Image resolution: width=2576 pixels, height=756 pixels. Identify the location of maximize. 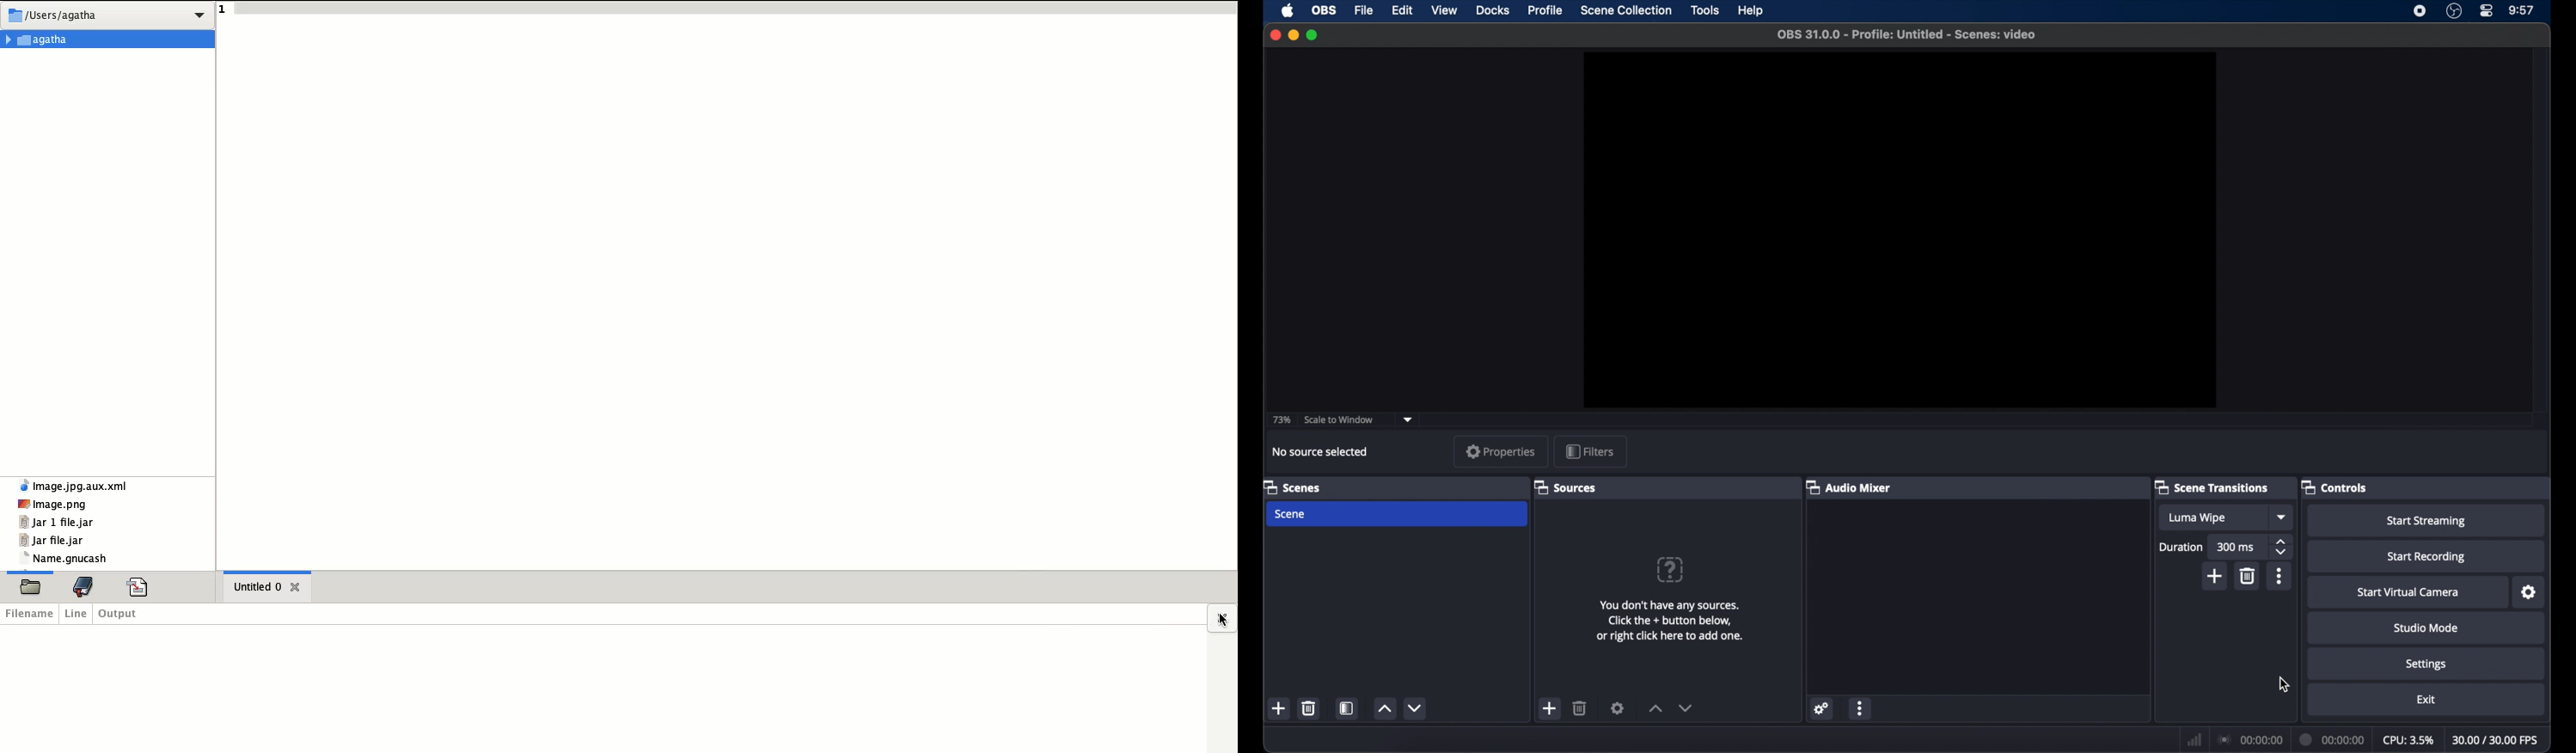
(1312, 36).